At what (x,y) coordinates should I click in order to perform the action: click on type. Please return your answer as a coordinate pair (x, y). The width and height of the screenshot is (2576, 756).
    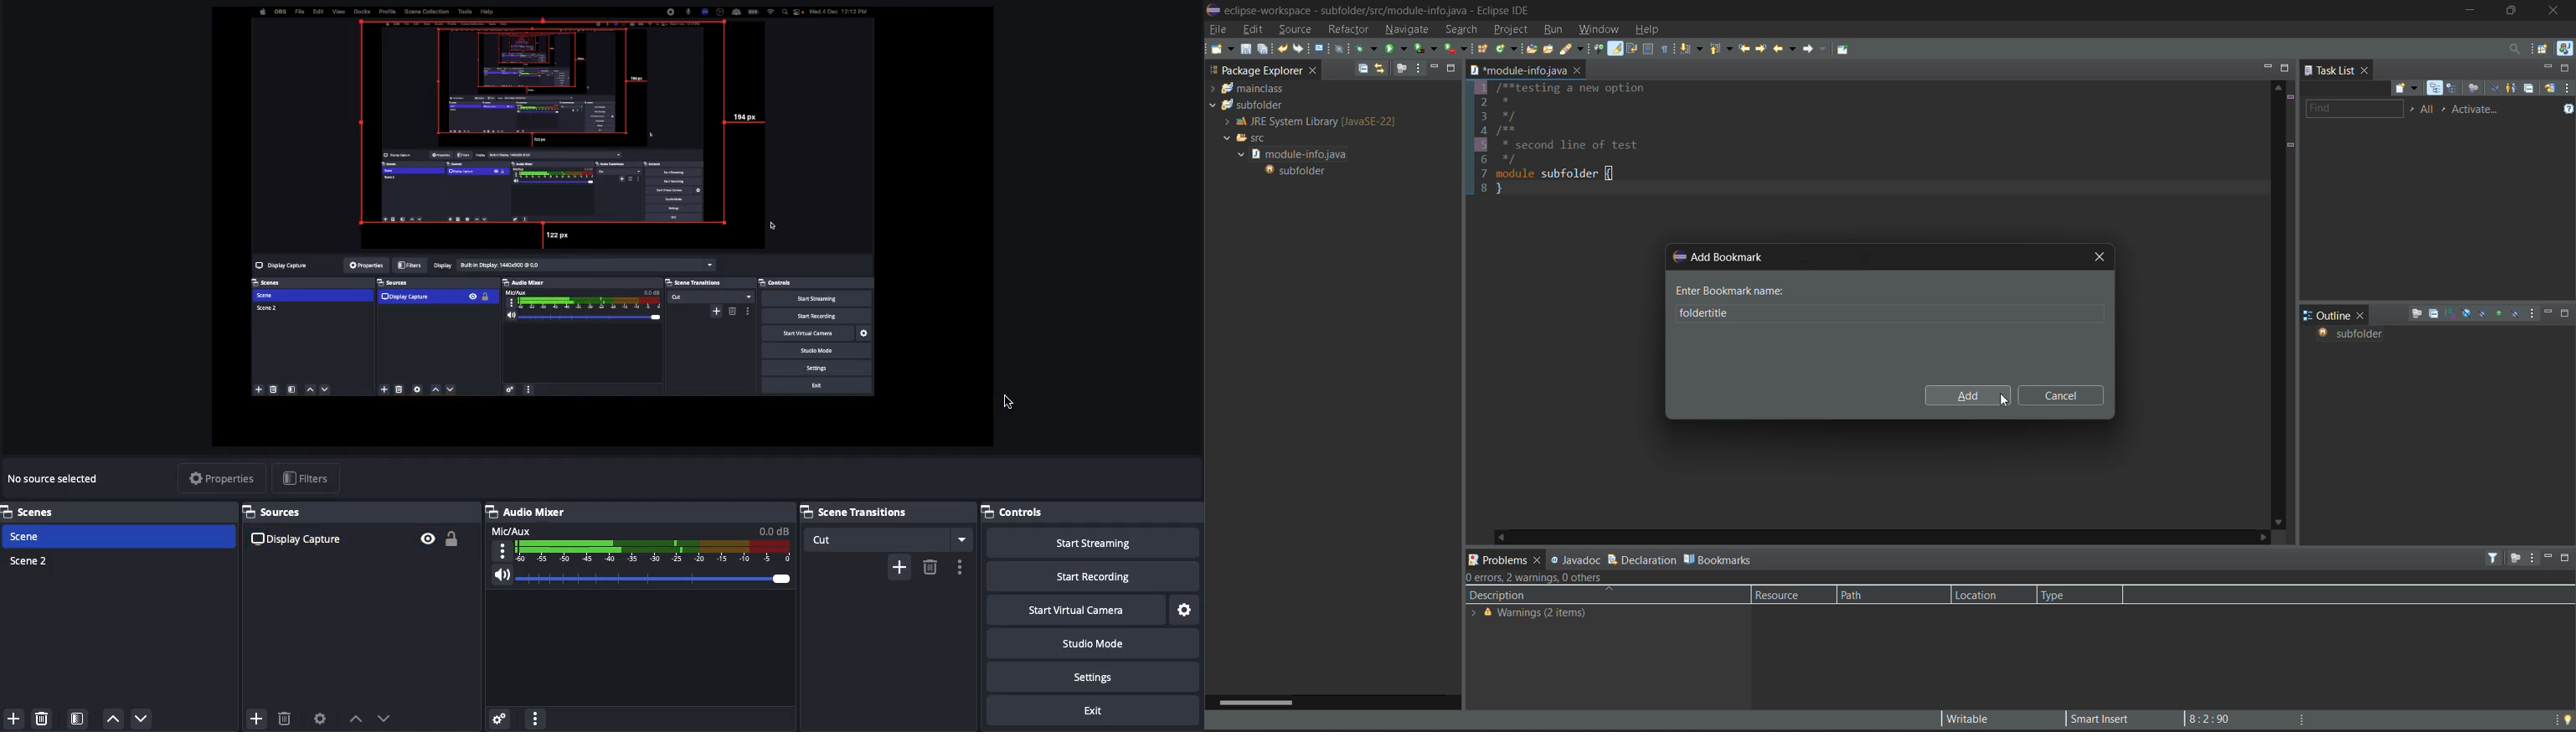
    Looking at the image, I should click on (2066, 594).